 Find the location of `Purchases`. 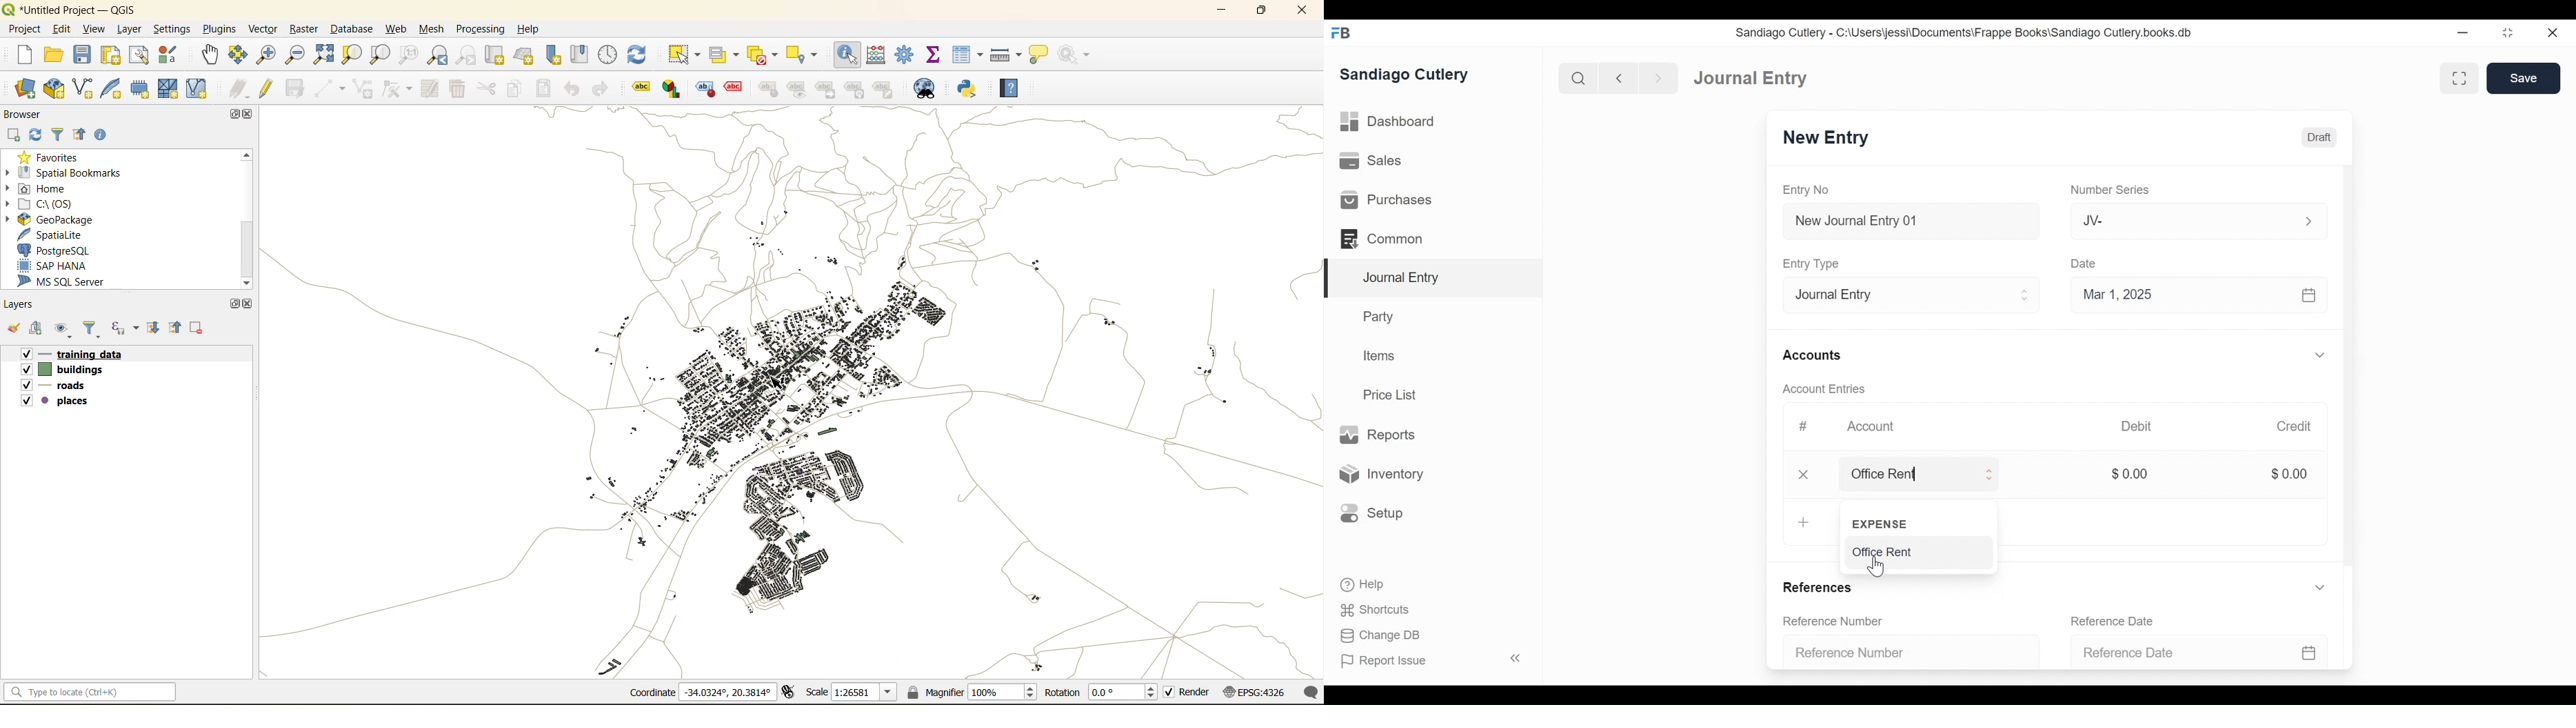

Purchases is located at coordinates (1433, 198).